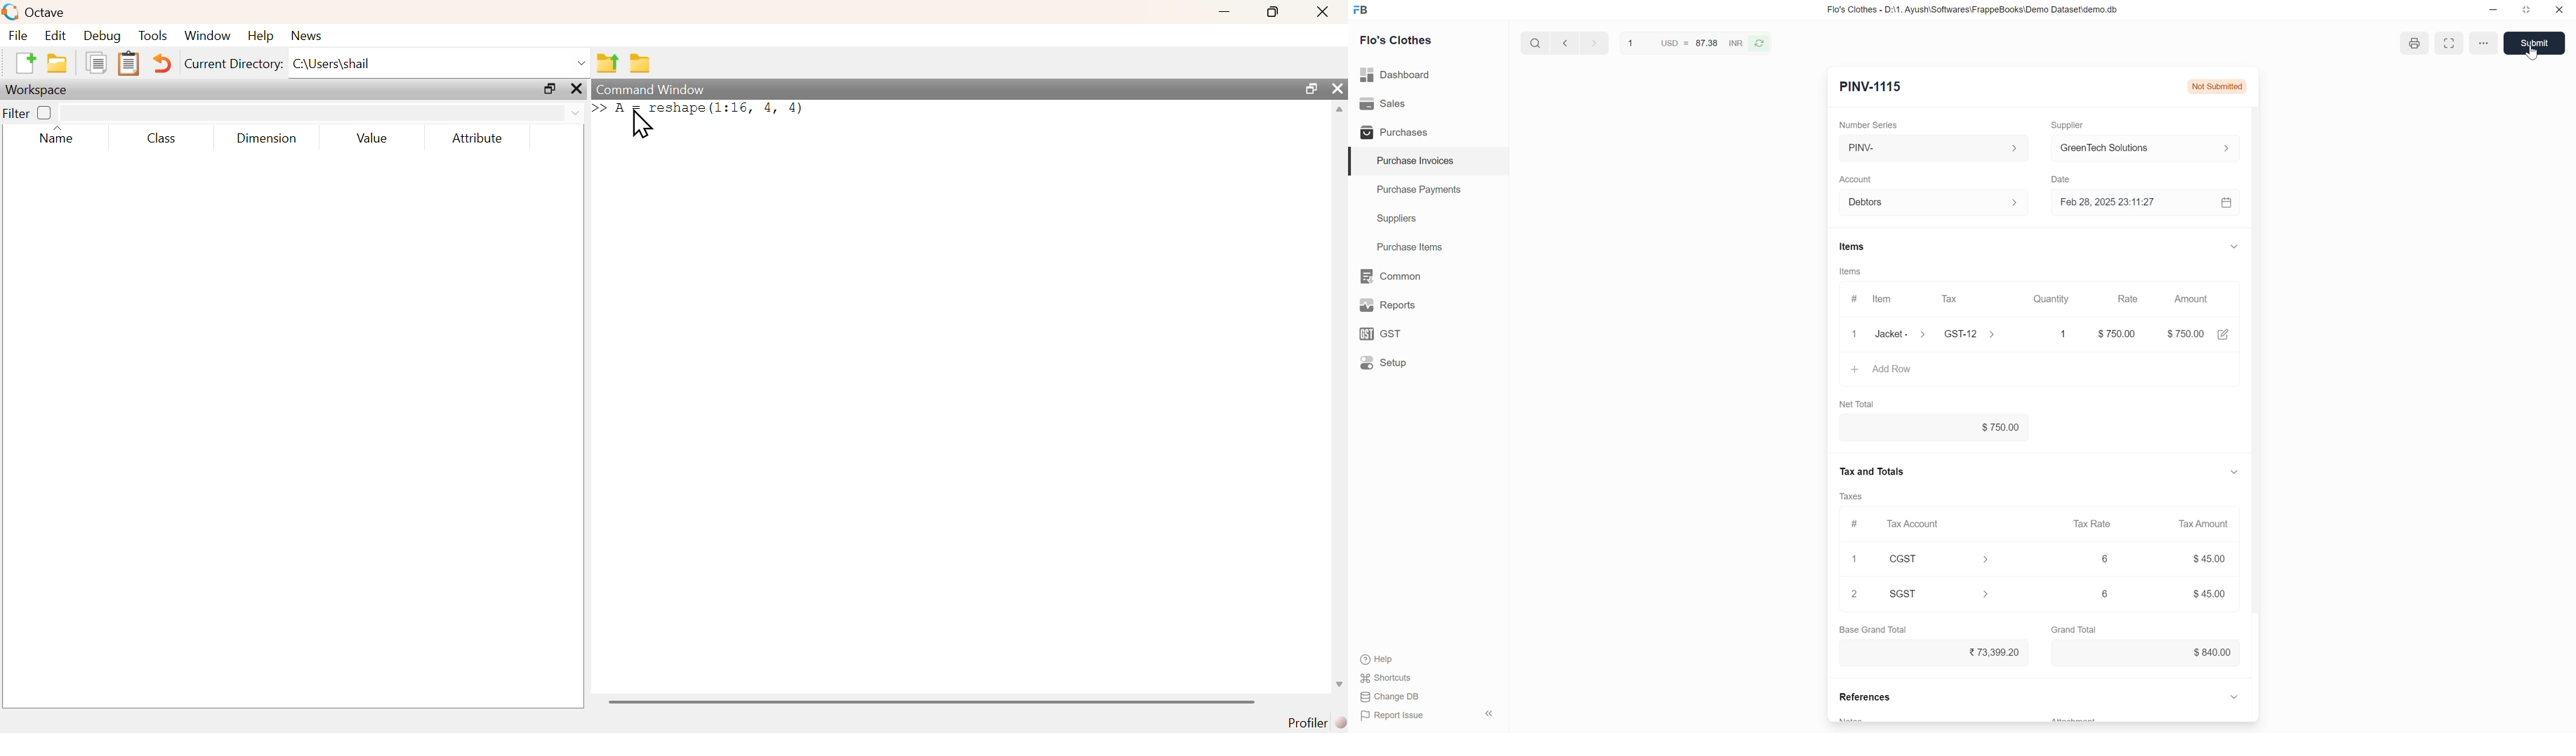 The width and height of the screenshot is (2576, 756). What do you see at coordinates (1565, 43) in the screenshot?
I see `Previous` at bounding box center [1565, 43].